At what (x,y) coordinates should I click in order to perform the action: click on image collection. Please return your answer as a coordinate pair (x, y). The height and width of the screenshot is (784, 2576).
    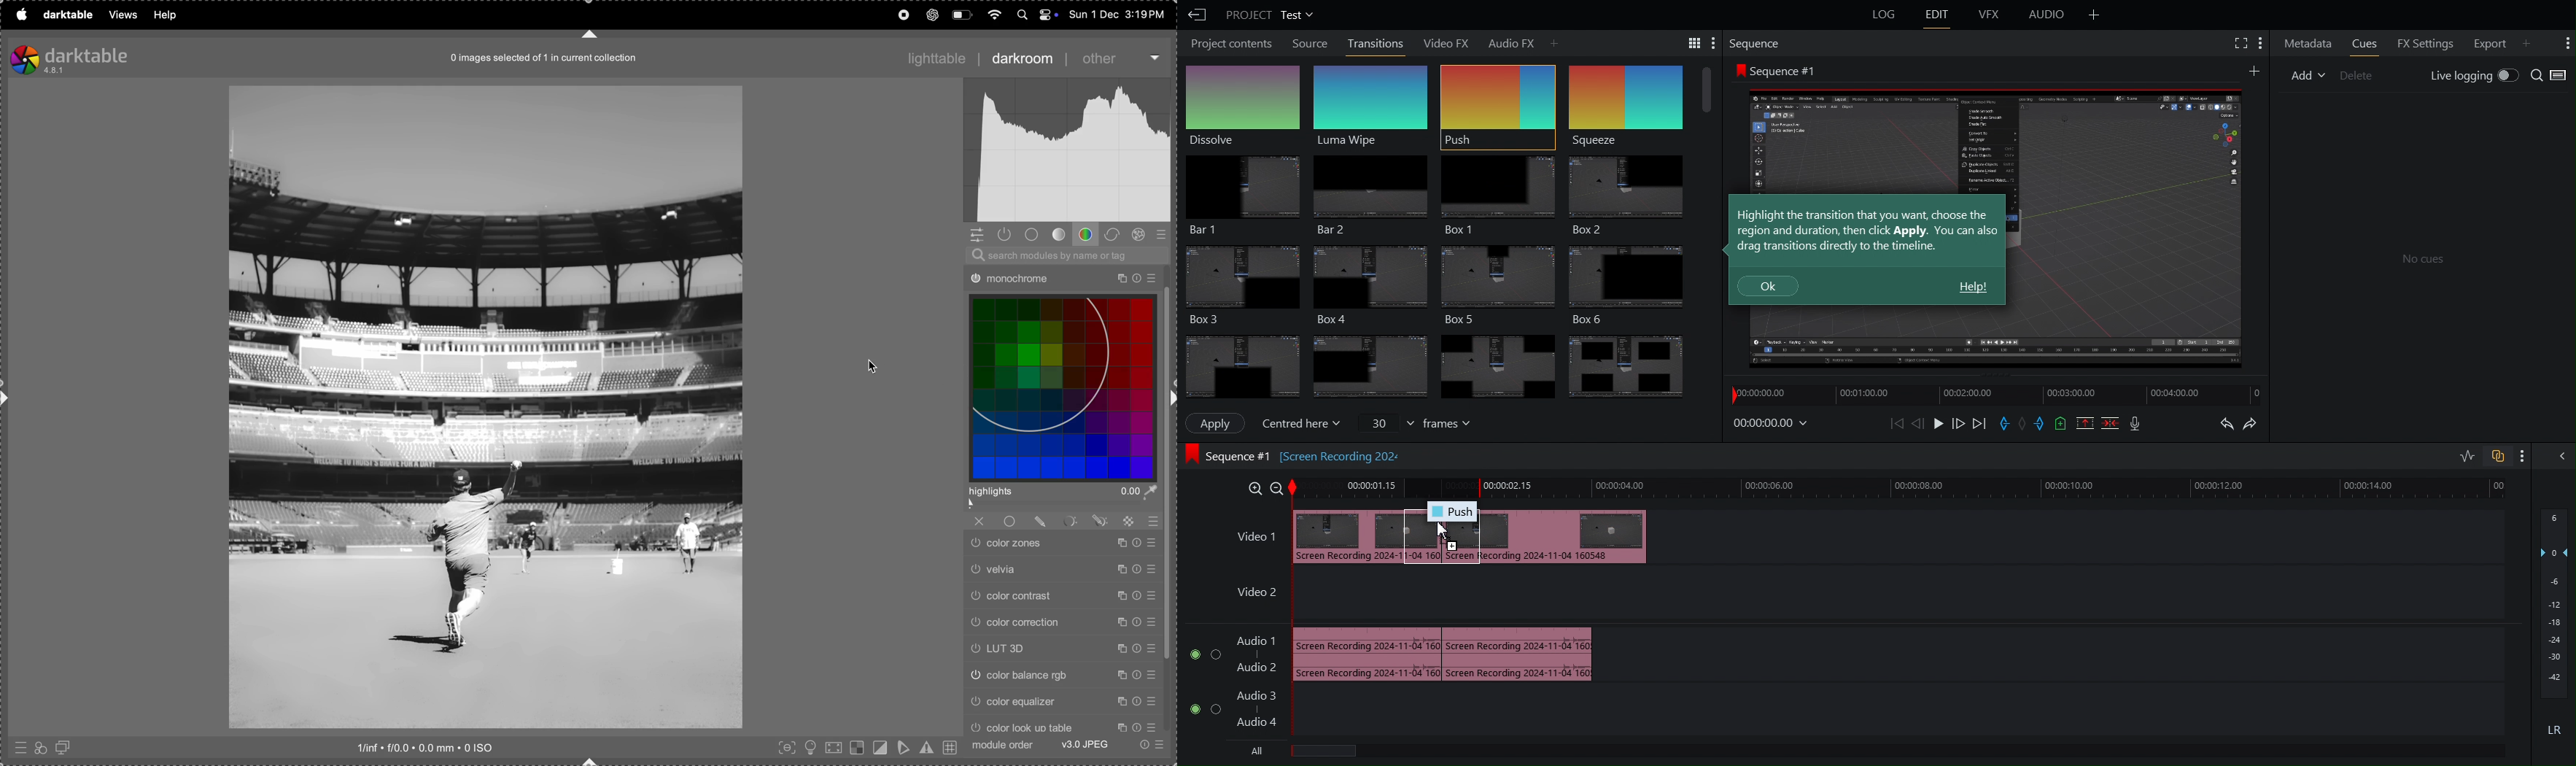
    Looking at the image, I should click on (538, 61).